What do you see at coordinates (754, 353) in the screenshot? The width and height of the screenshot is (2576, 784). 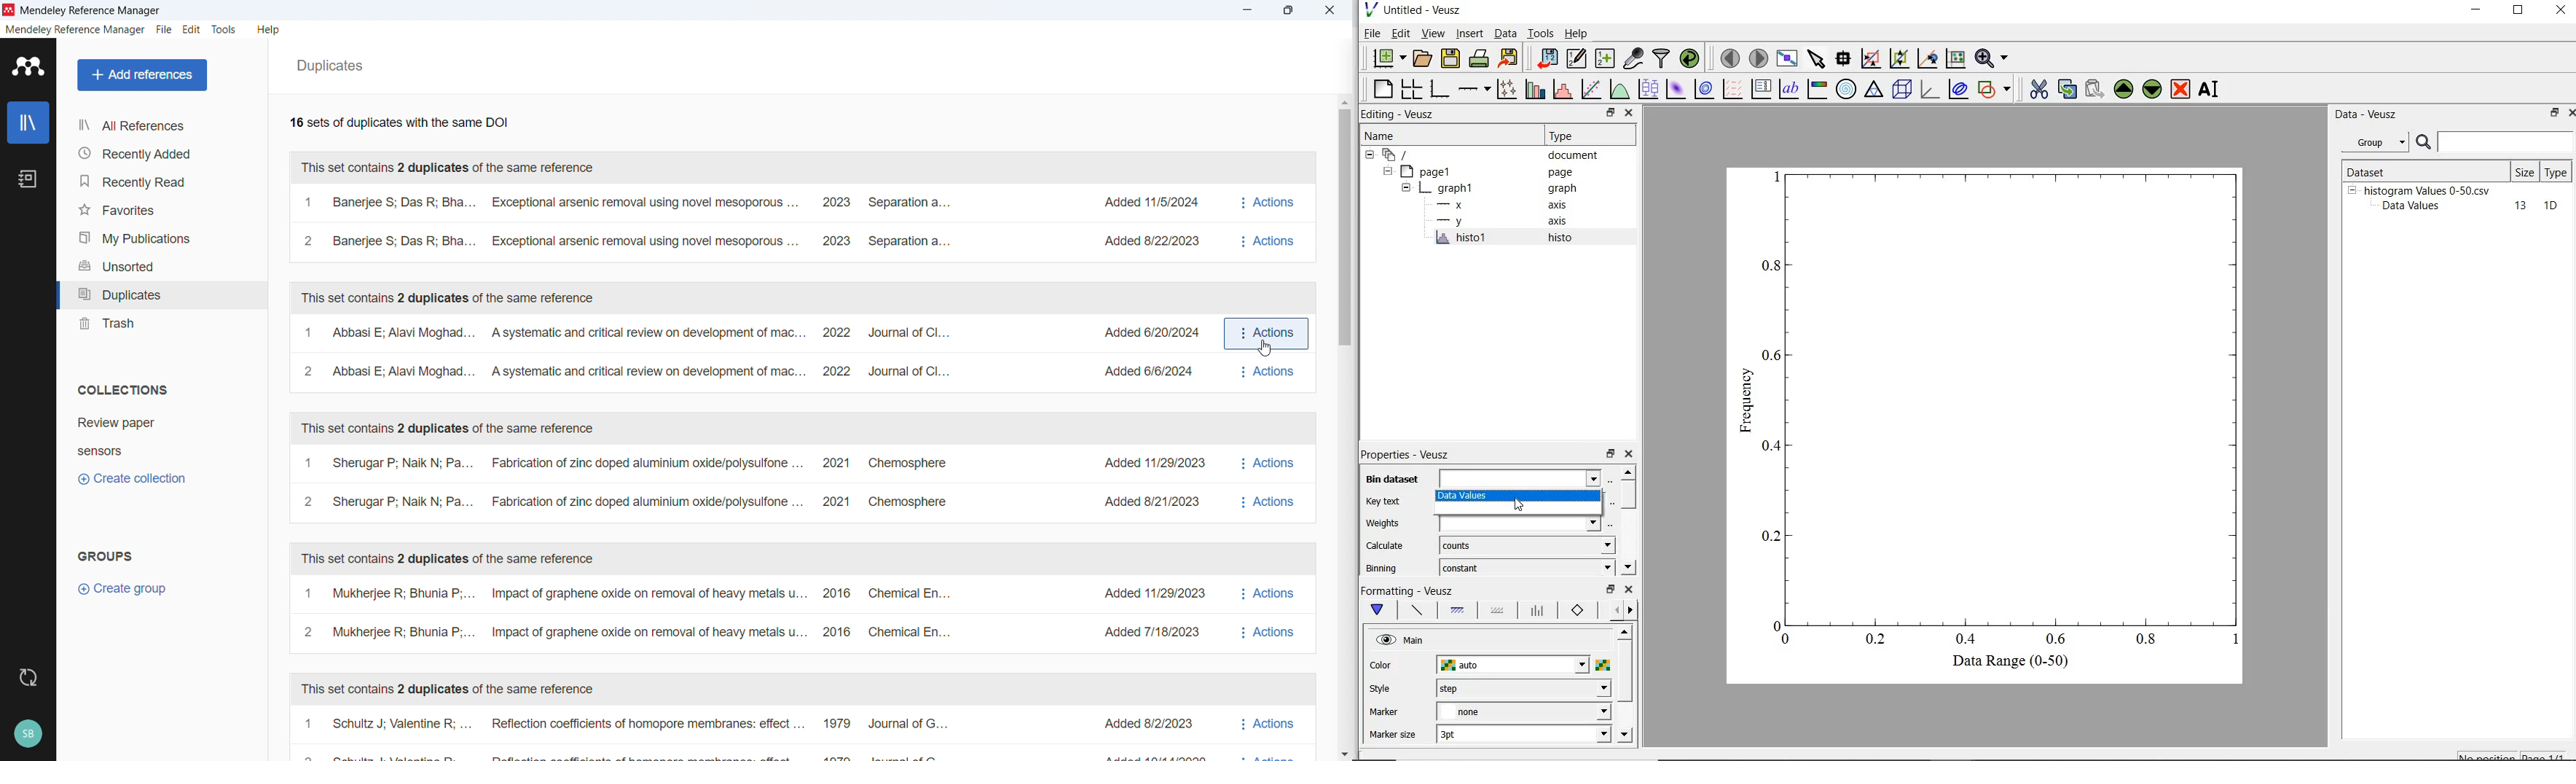 I see `A set of duplicates ` at bounding box center [754, 353].